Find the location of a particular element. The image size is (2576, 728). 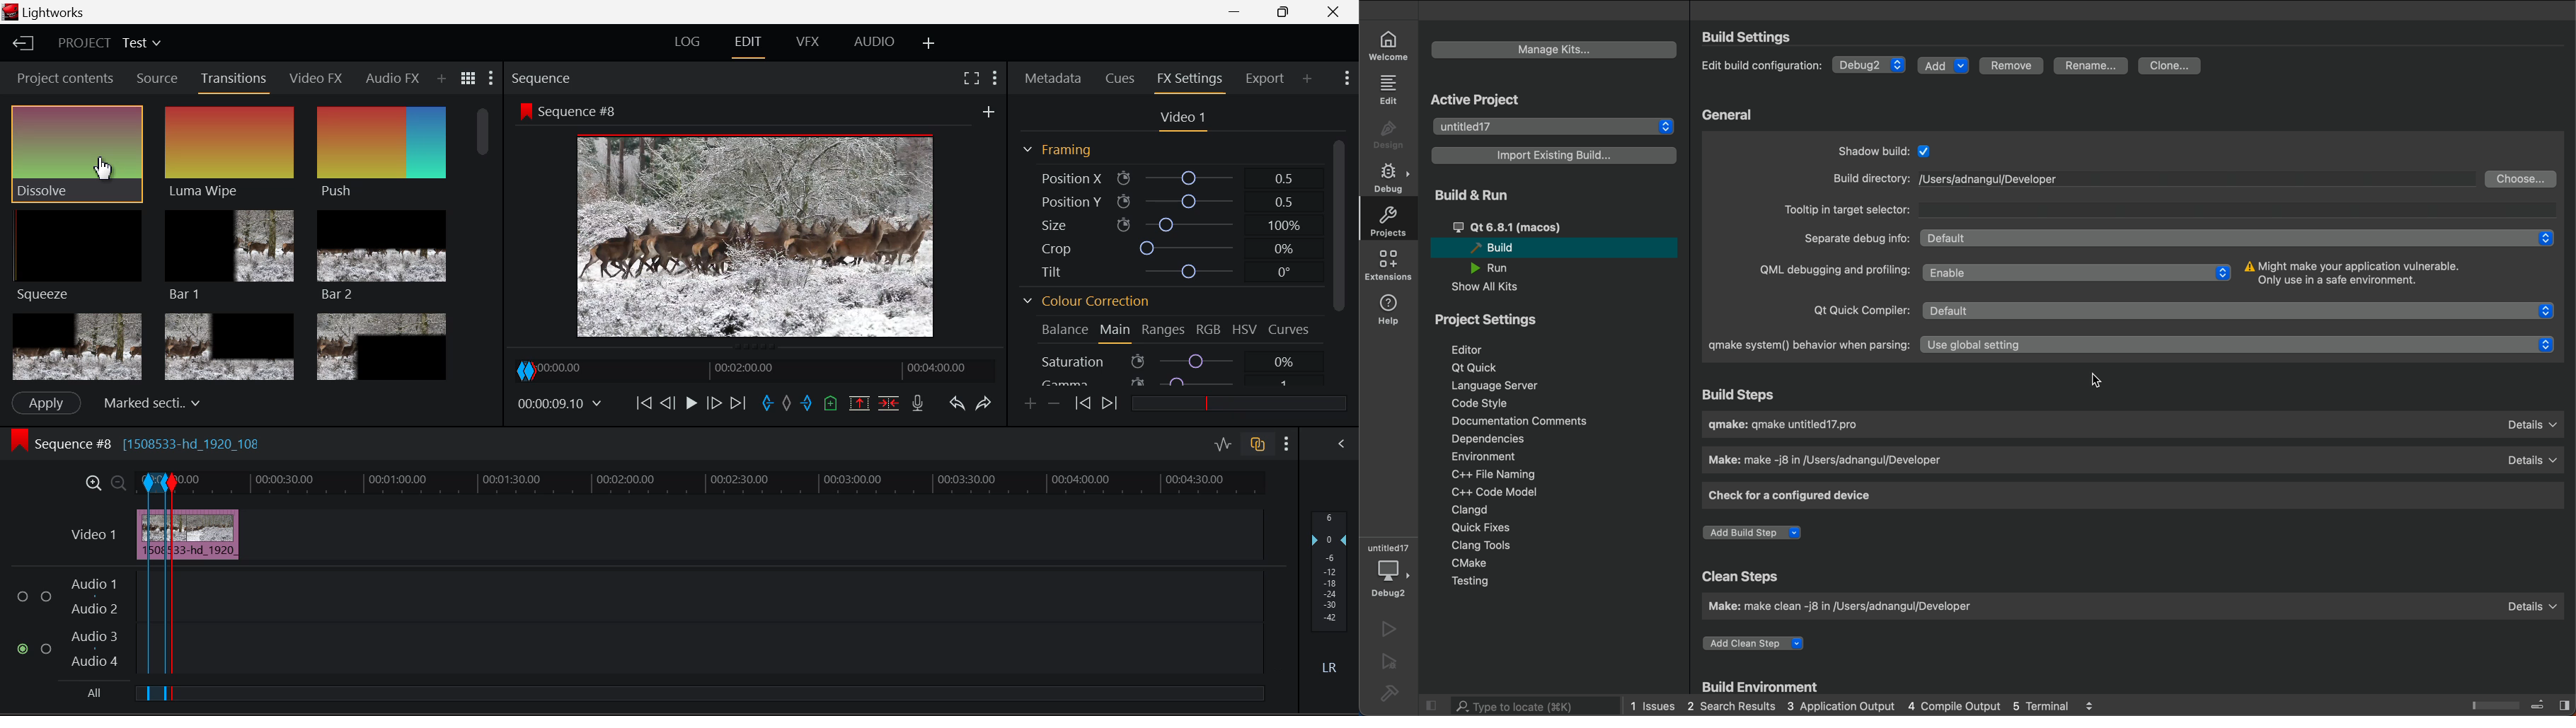

code style is located at coordinates (1488, 405).